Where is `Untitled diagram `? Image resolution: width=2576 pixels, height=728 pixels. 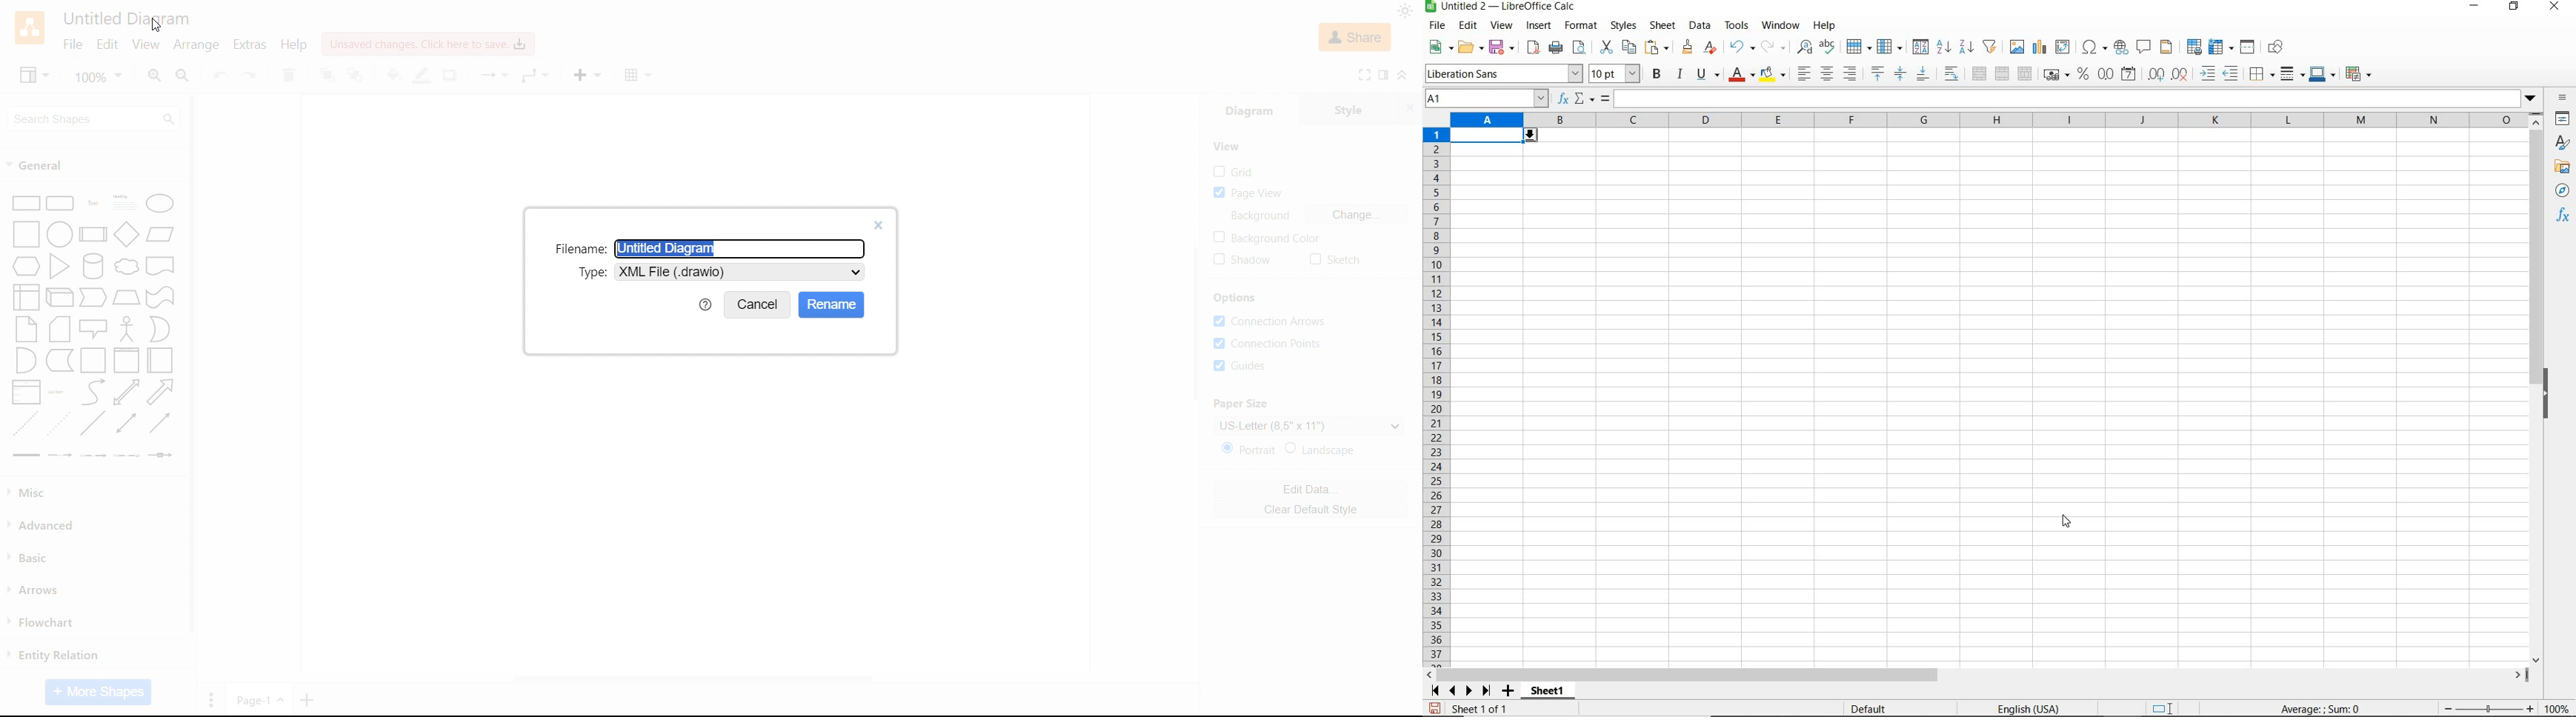
Untitled diagram  is located at coordinates (125, 19).